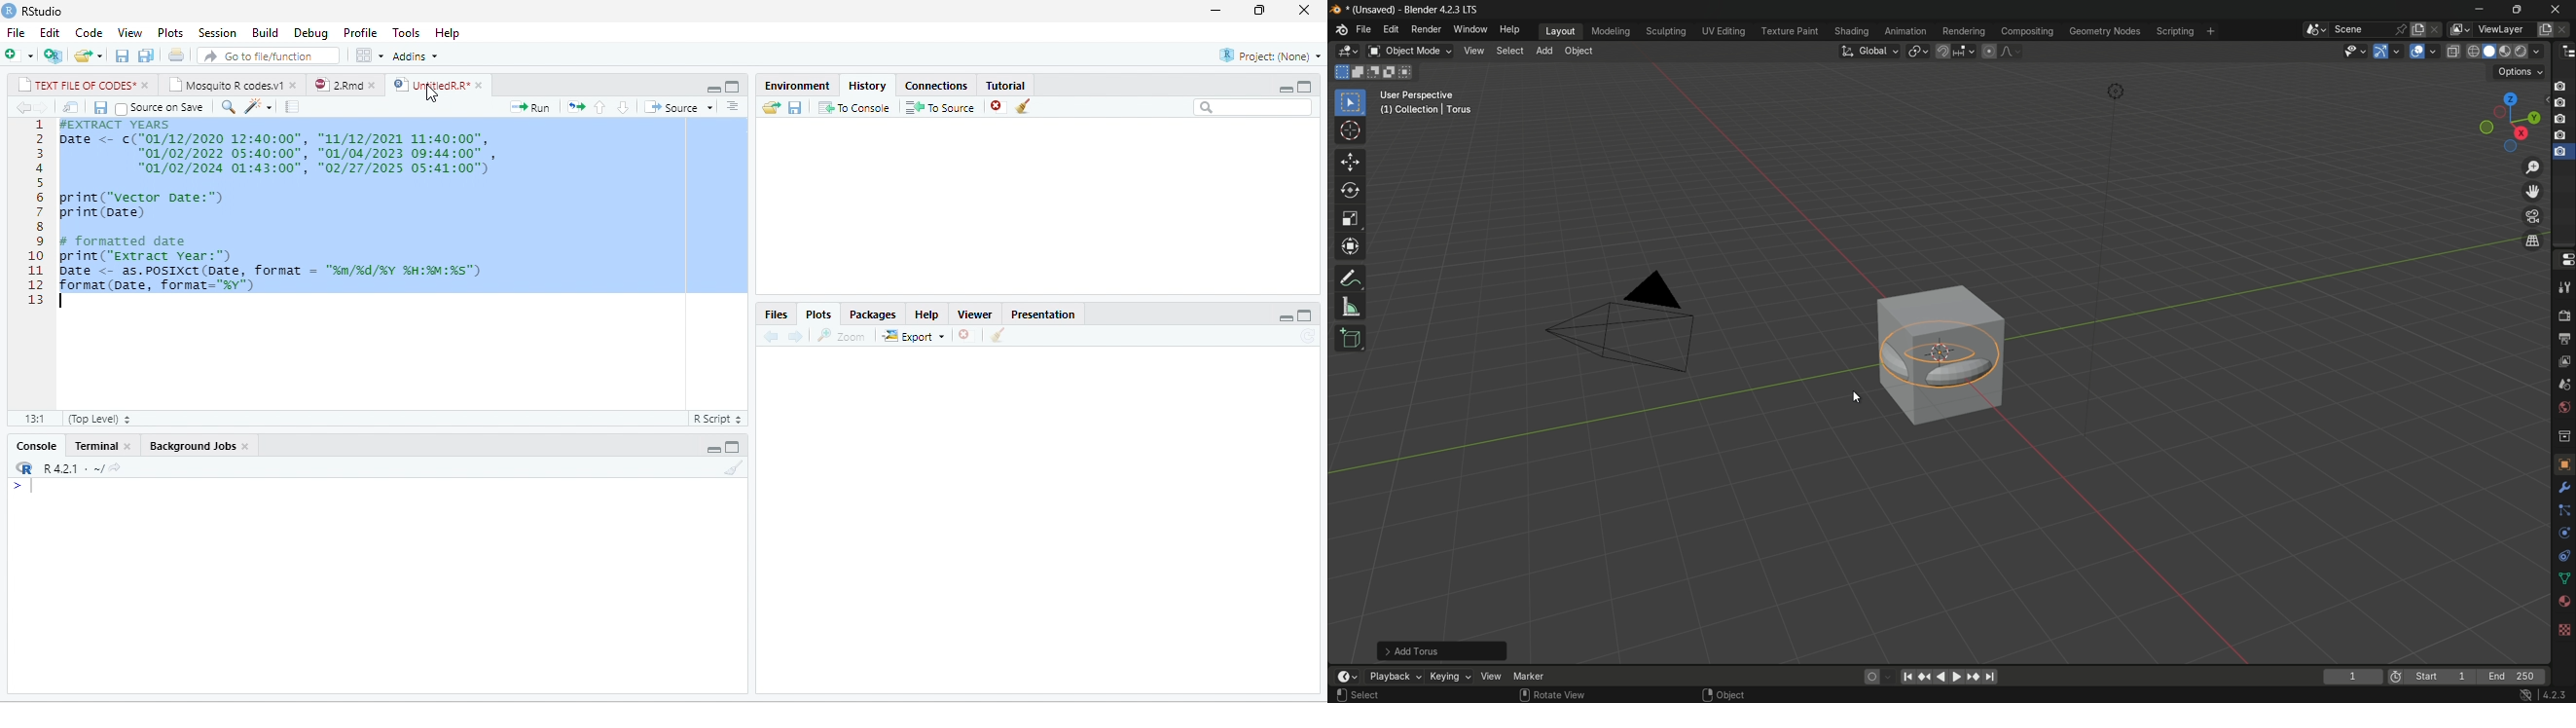  What do you see at coordinates (34, 419) in the screenshot?
I see `13:1` at bounding box center [34, 419].